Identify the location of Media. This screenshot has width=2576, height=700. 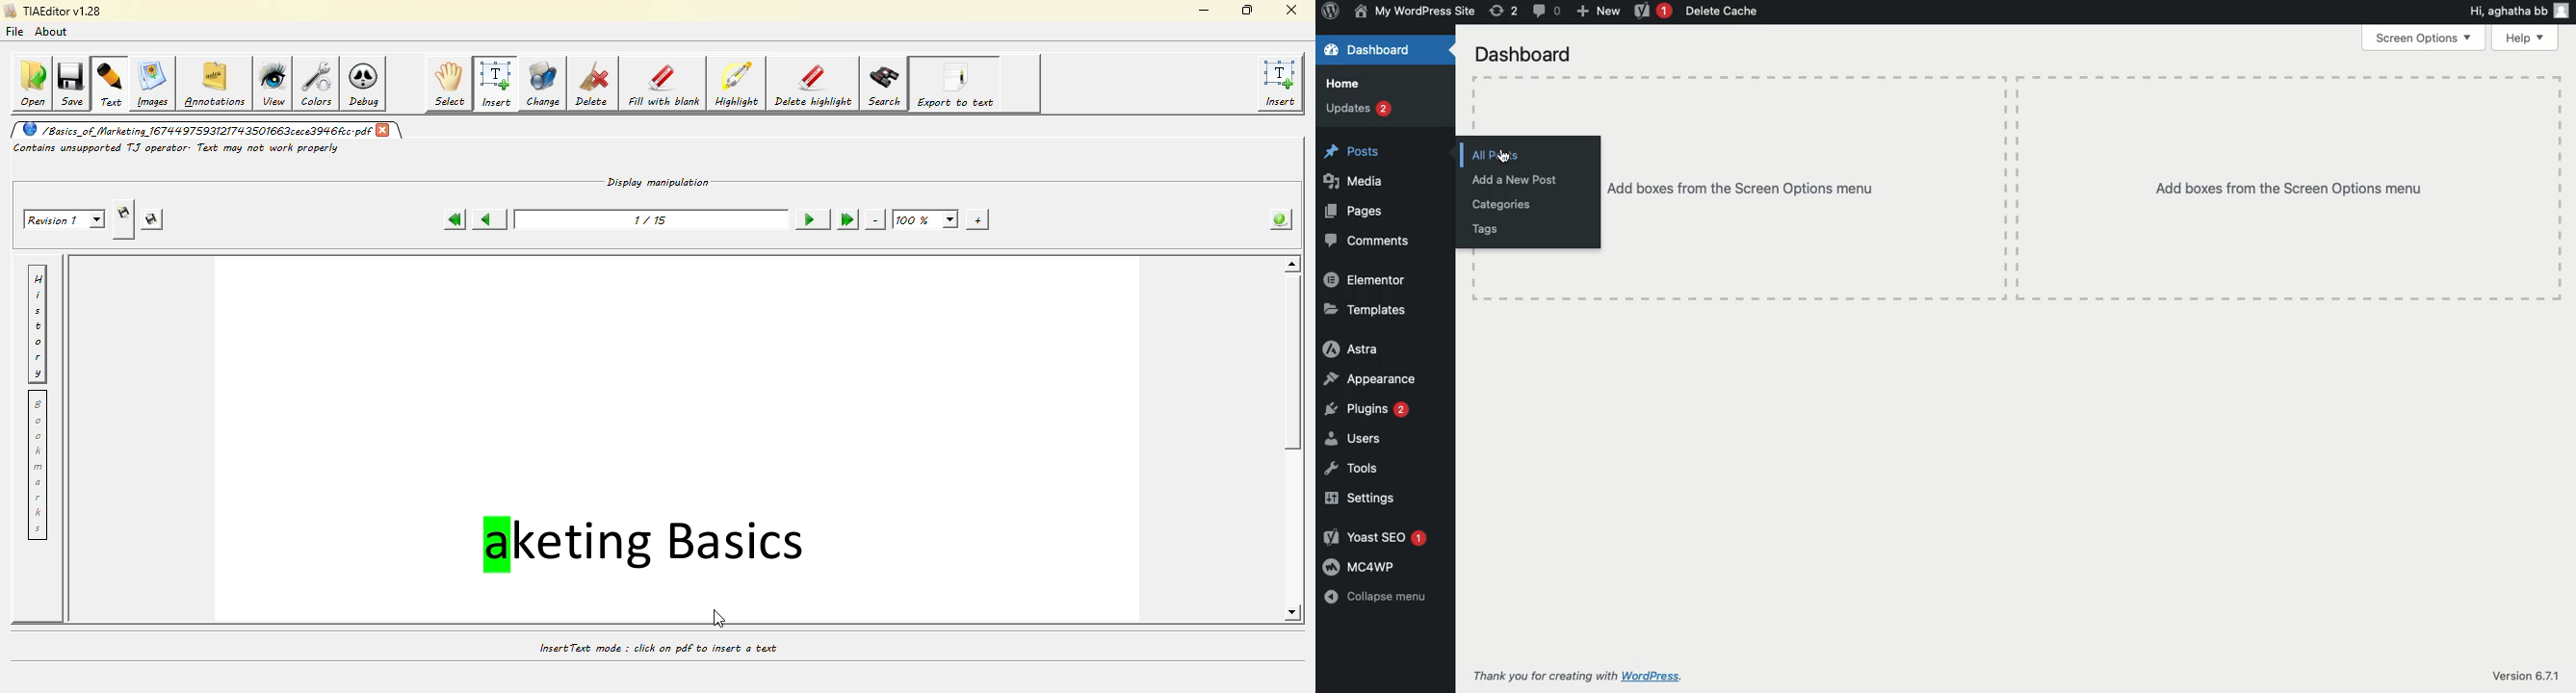
(1357, 181).